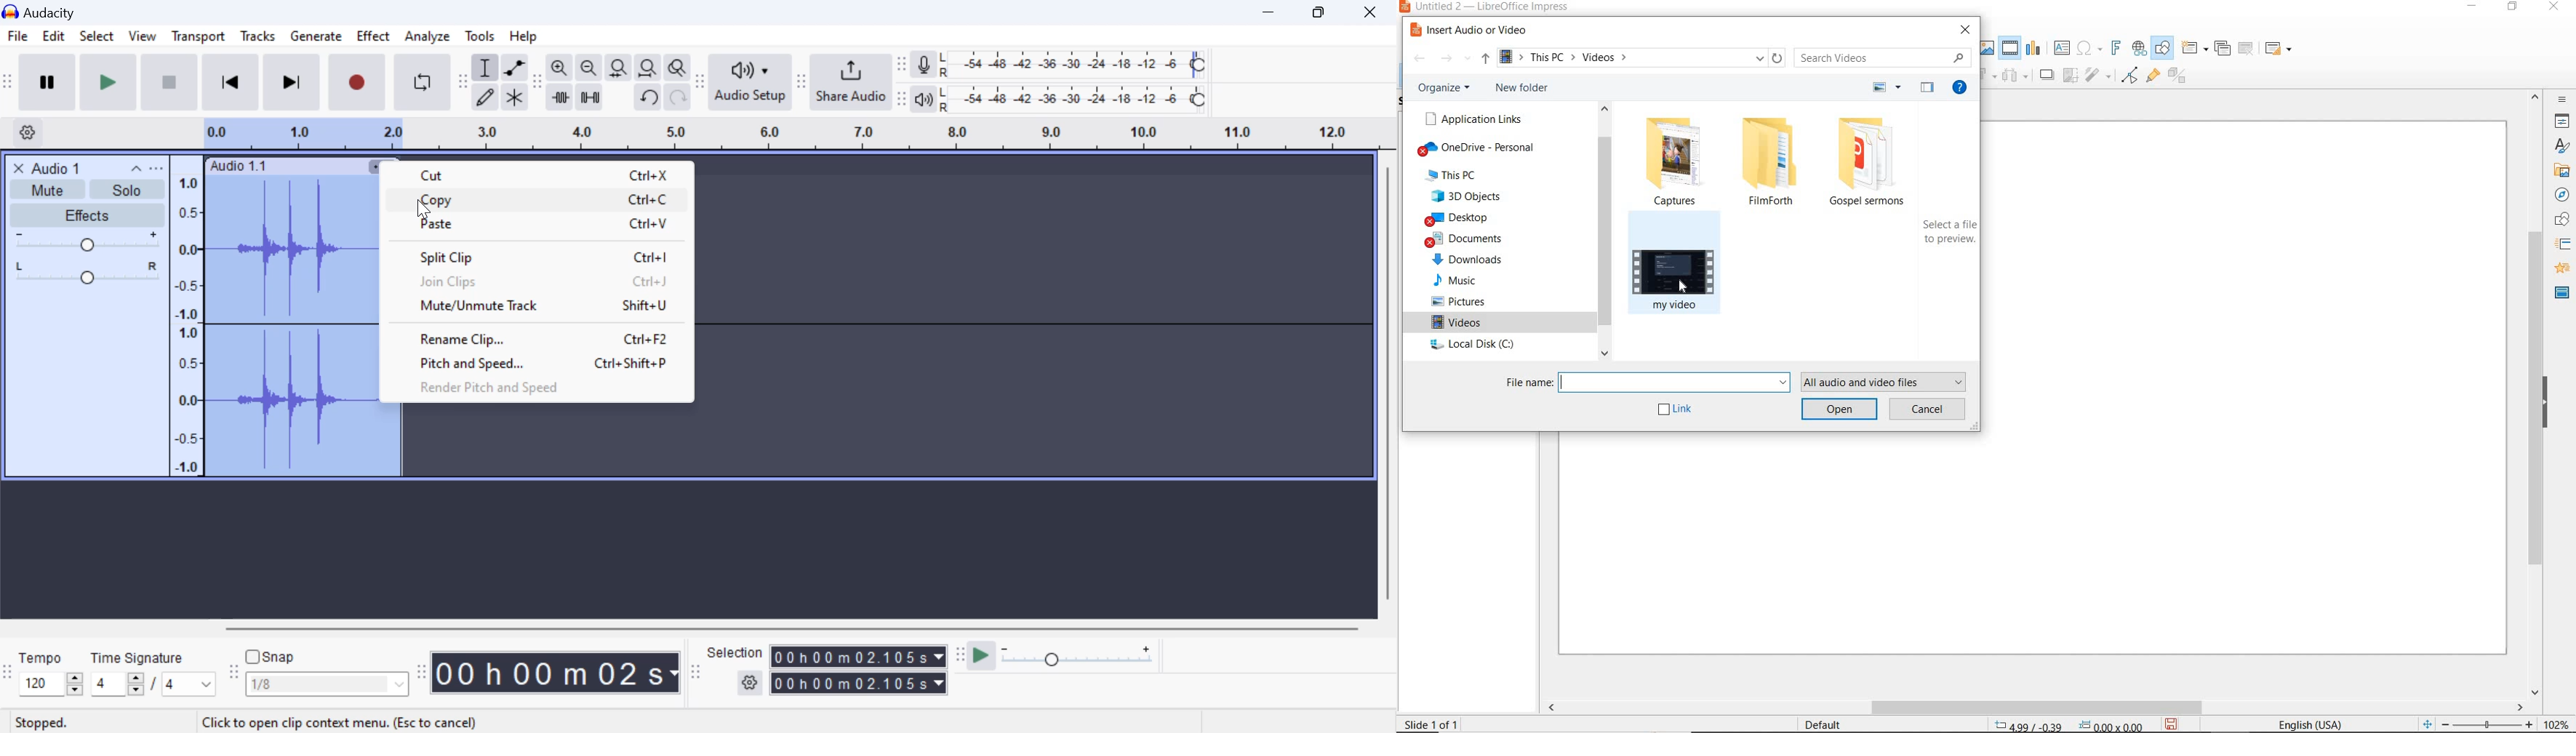  Describe the element at coordinates (2514, 8) in the screenshot. I see `RESTORE DOWN` at that location.